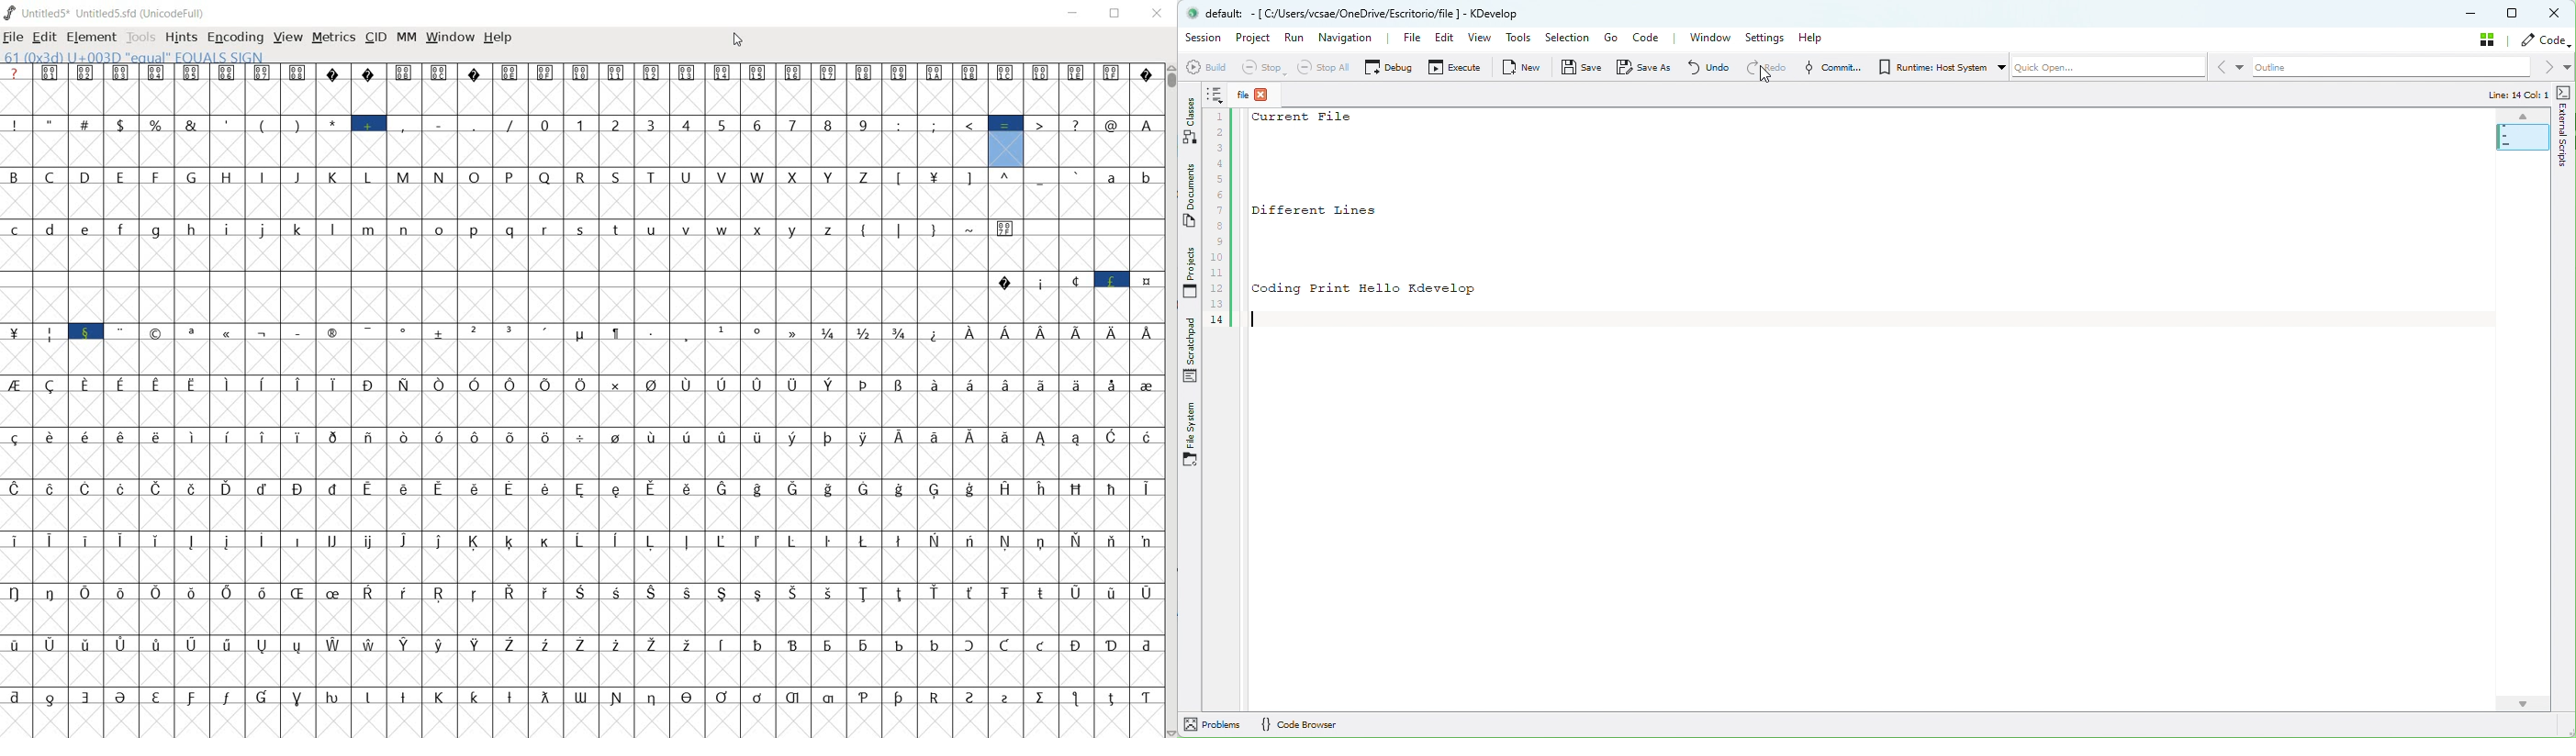 This screenshot has height=756, width=2576. What do you see at coordinates (135, 58) in the screenshot?
I see `61 (0x3d) U+003D "equal" EQUALS SIGN` at bounding box center [135, 58].